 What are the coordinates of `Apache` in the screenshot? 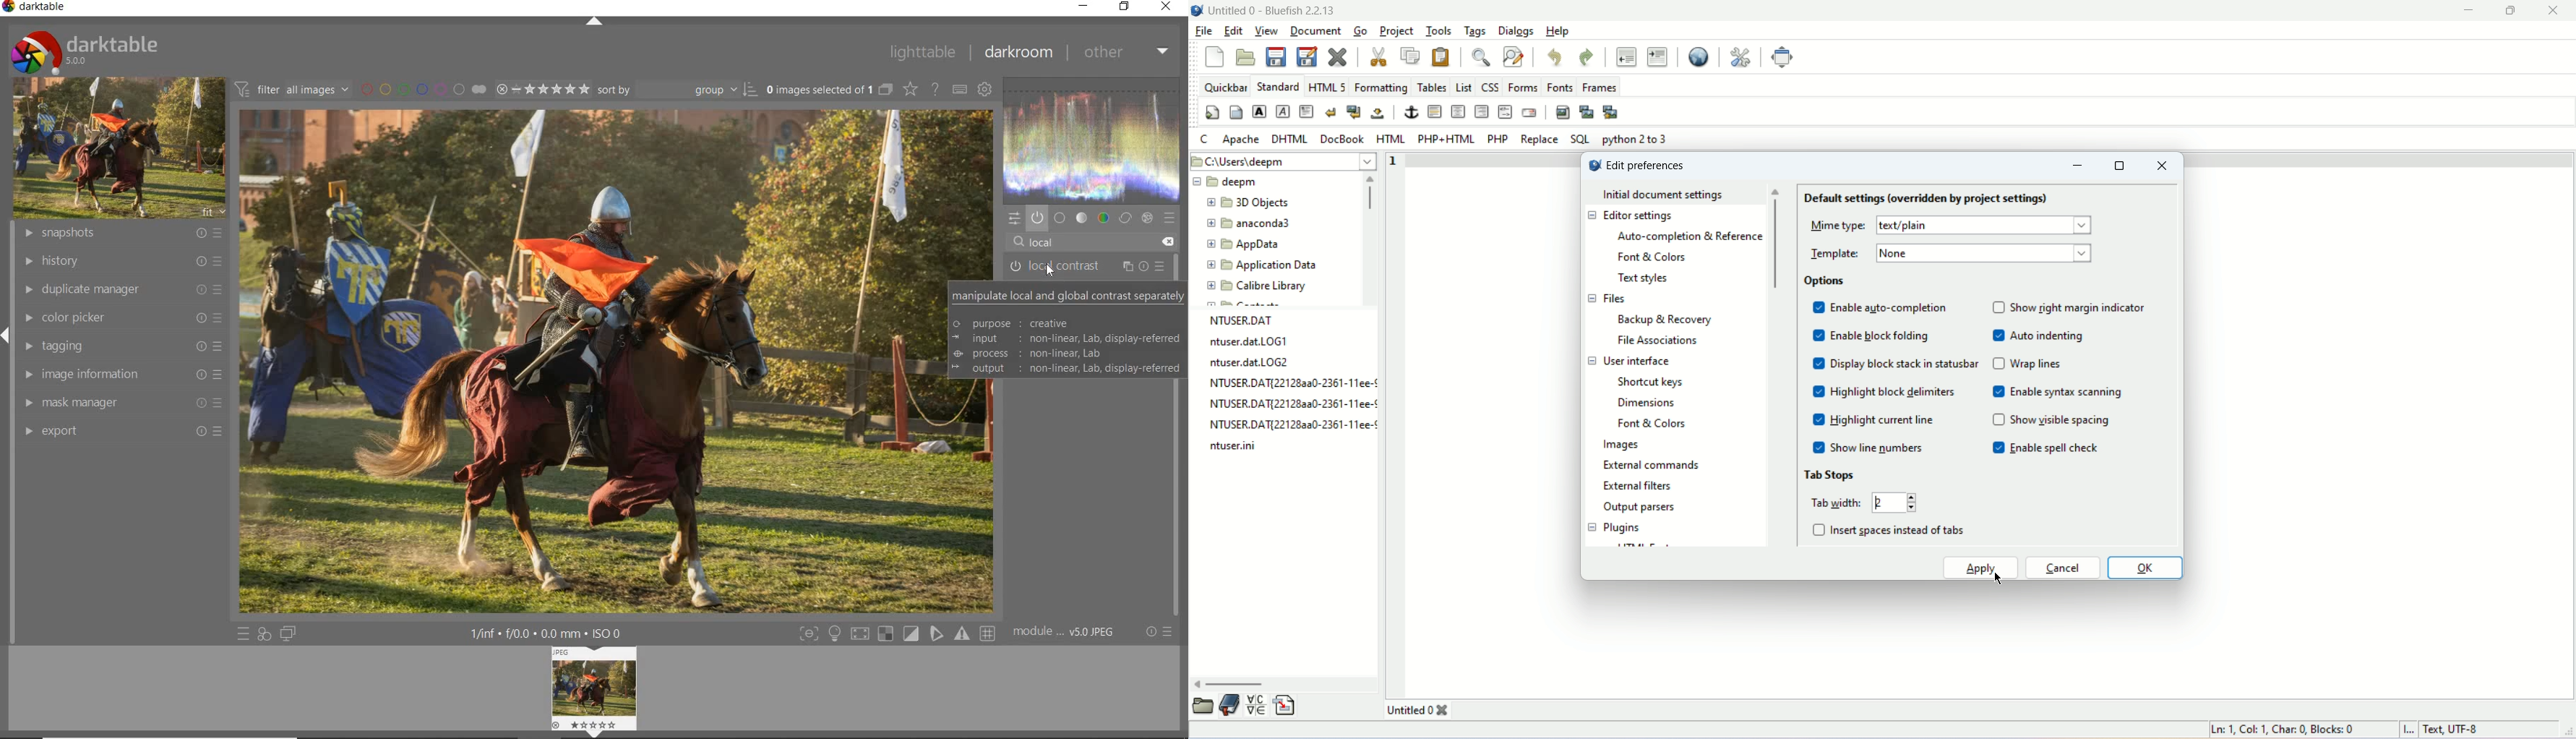 It's located at (1239, 137).